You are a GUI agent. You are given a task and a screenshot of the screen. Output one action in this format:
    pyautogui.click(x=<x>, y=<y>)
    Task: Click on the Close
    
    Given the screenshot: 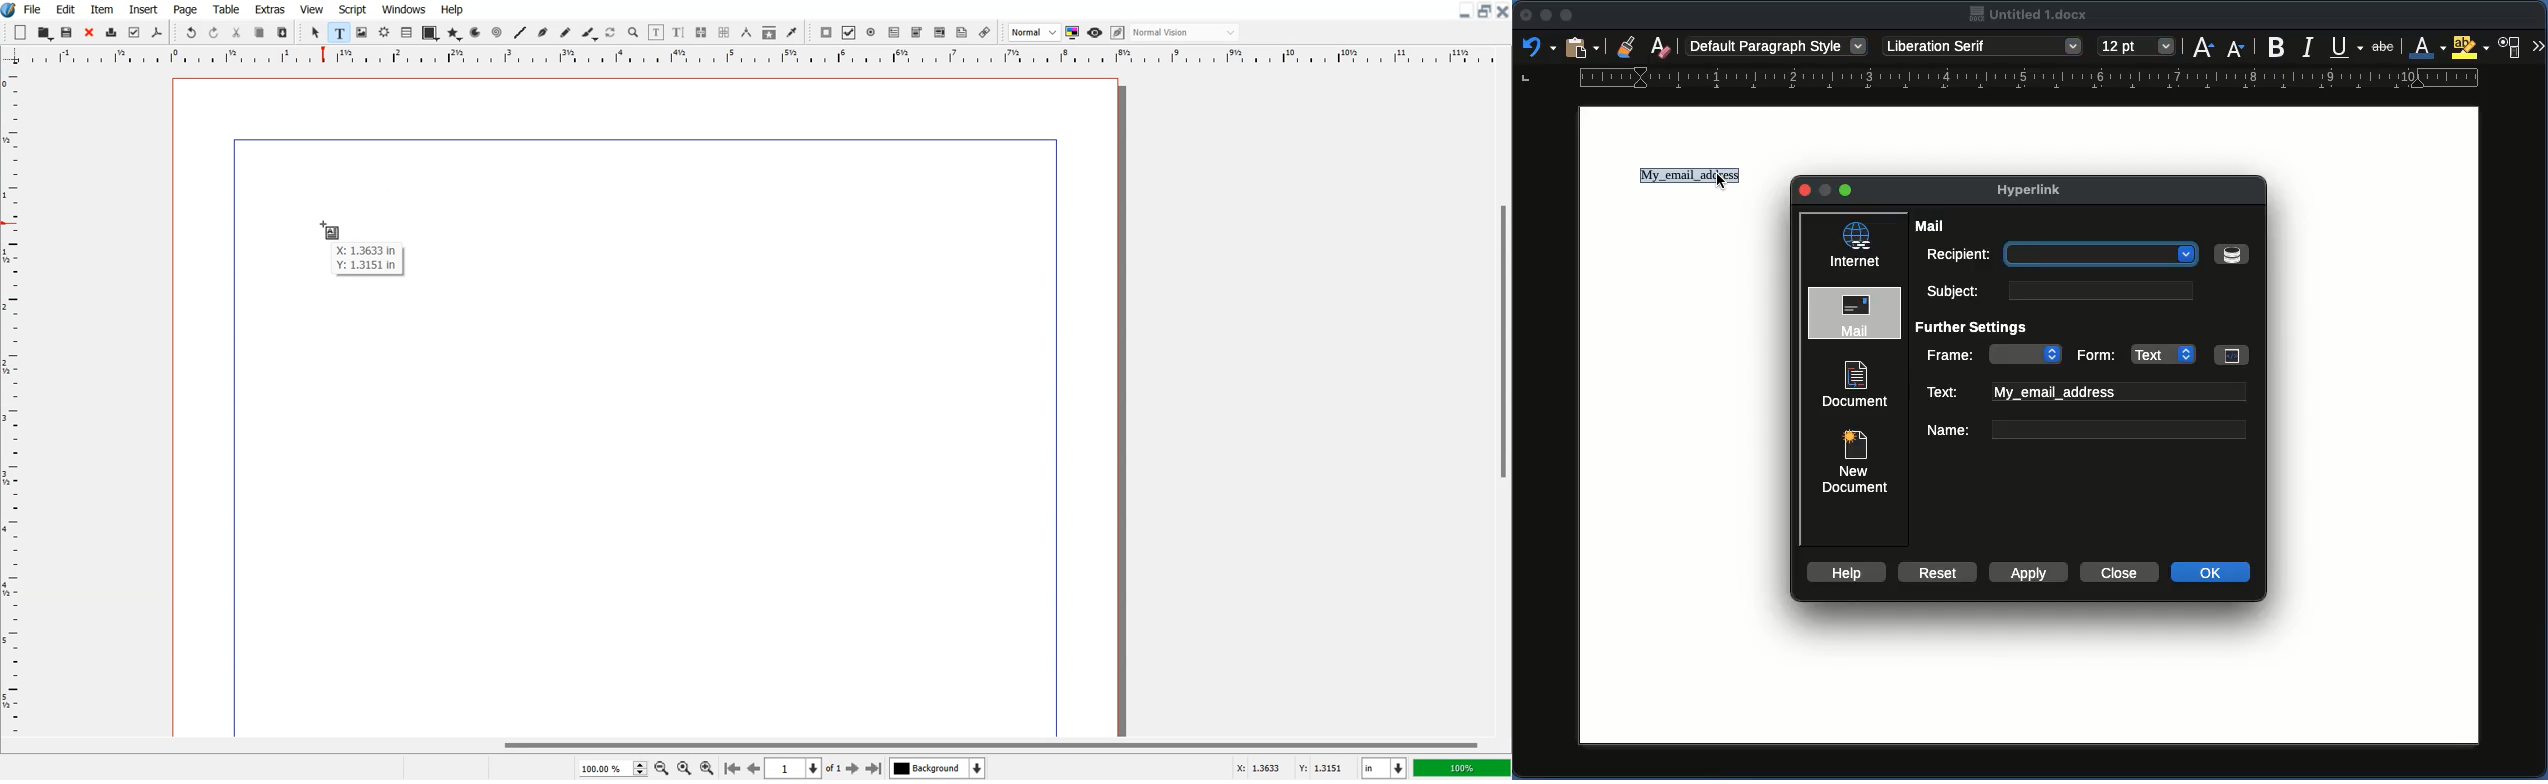 What is the action you would take?
    pyautogui.click(x=1503, y=10)
    